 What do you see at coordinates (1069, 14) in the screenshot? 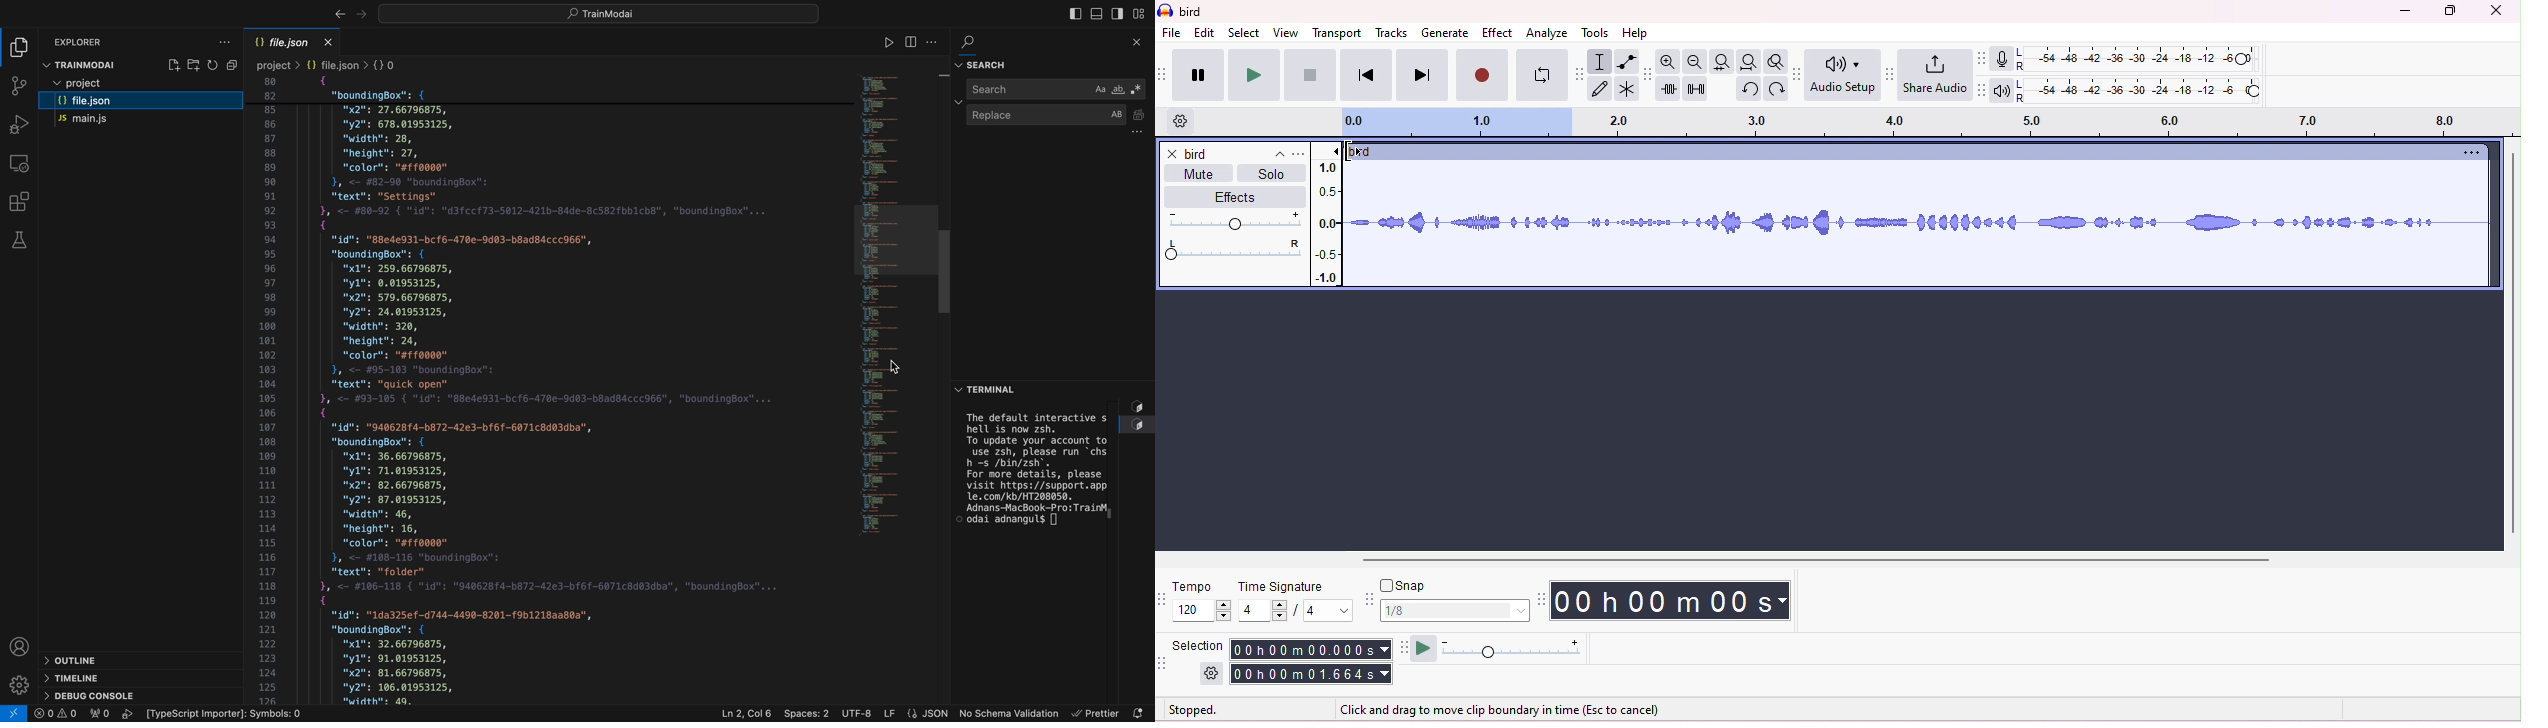
I see `toggle bar` at bounding box center [1069, 14].